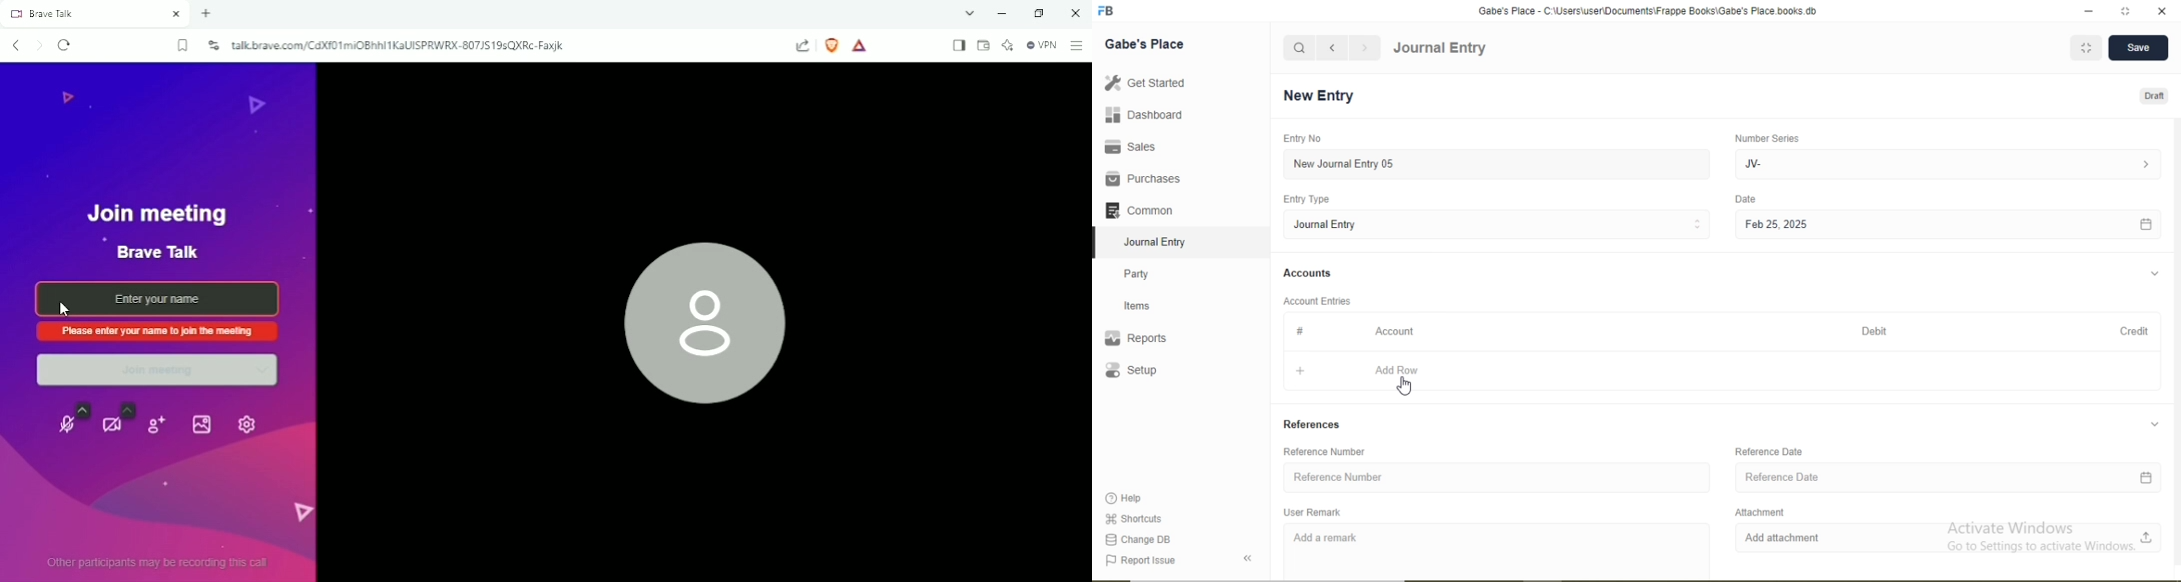 This screenshot has height=588, width=2184. I want to click on Entry No, so click(1300, 138).